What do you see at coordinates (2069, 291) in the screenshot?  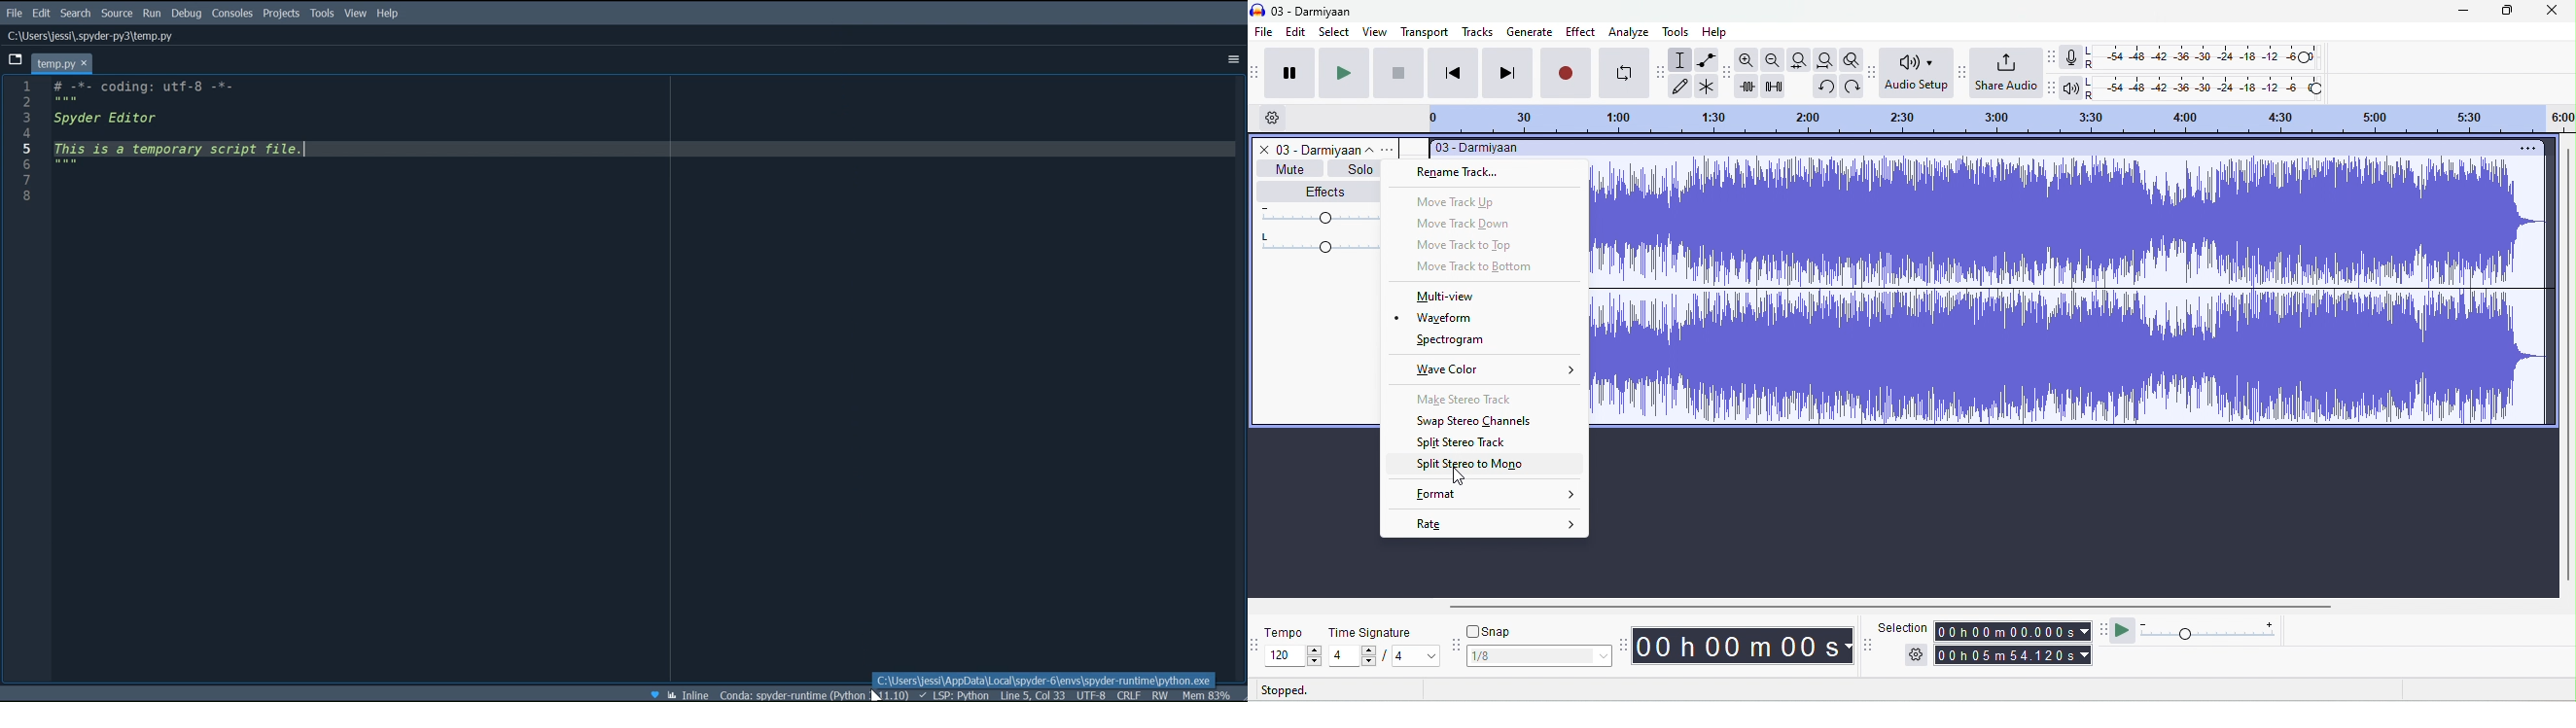 I see `Waveform` at bounding box center [2069, 291].